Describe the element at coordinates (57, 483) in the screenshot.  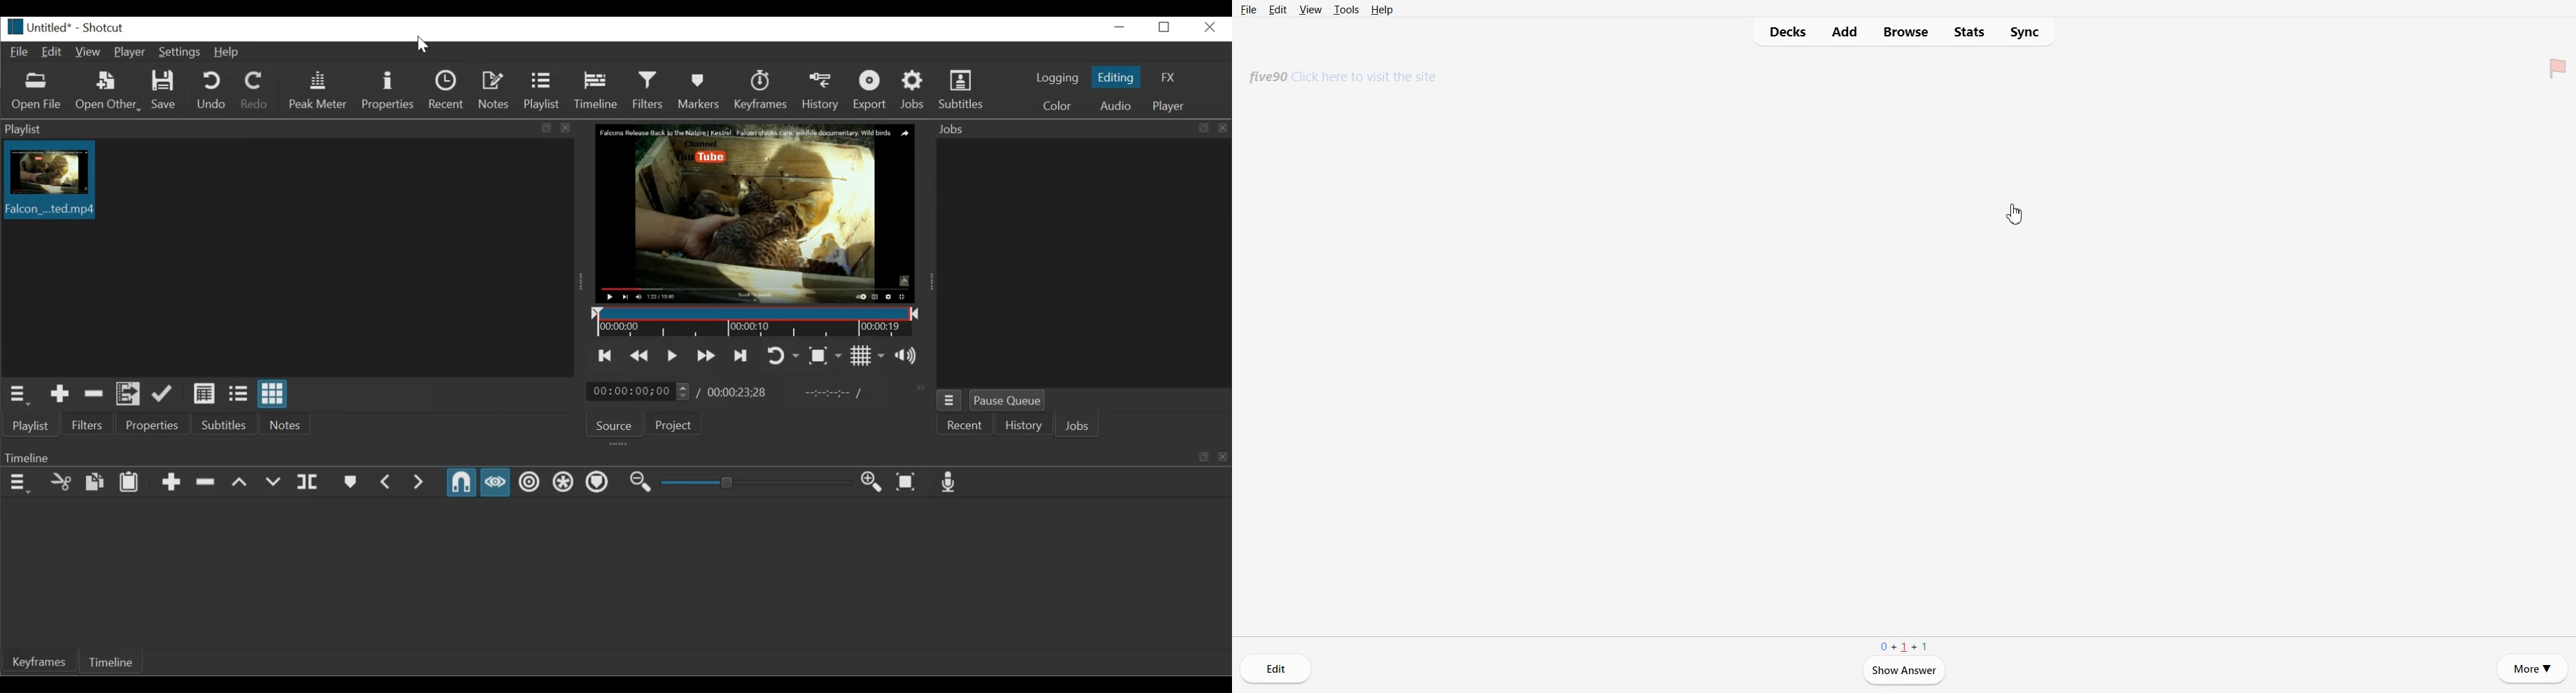
I see `cut` at that location.